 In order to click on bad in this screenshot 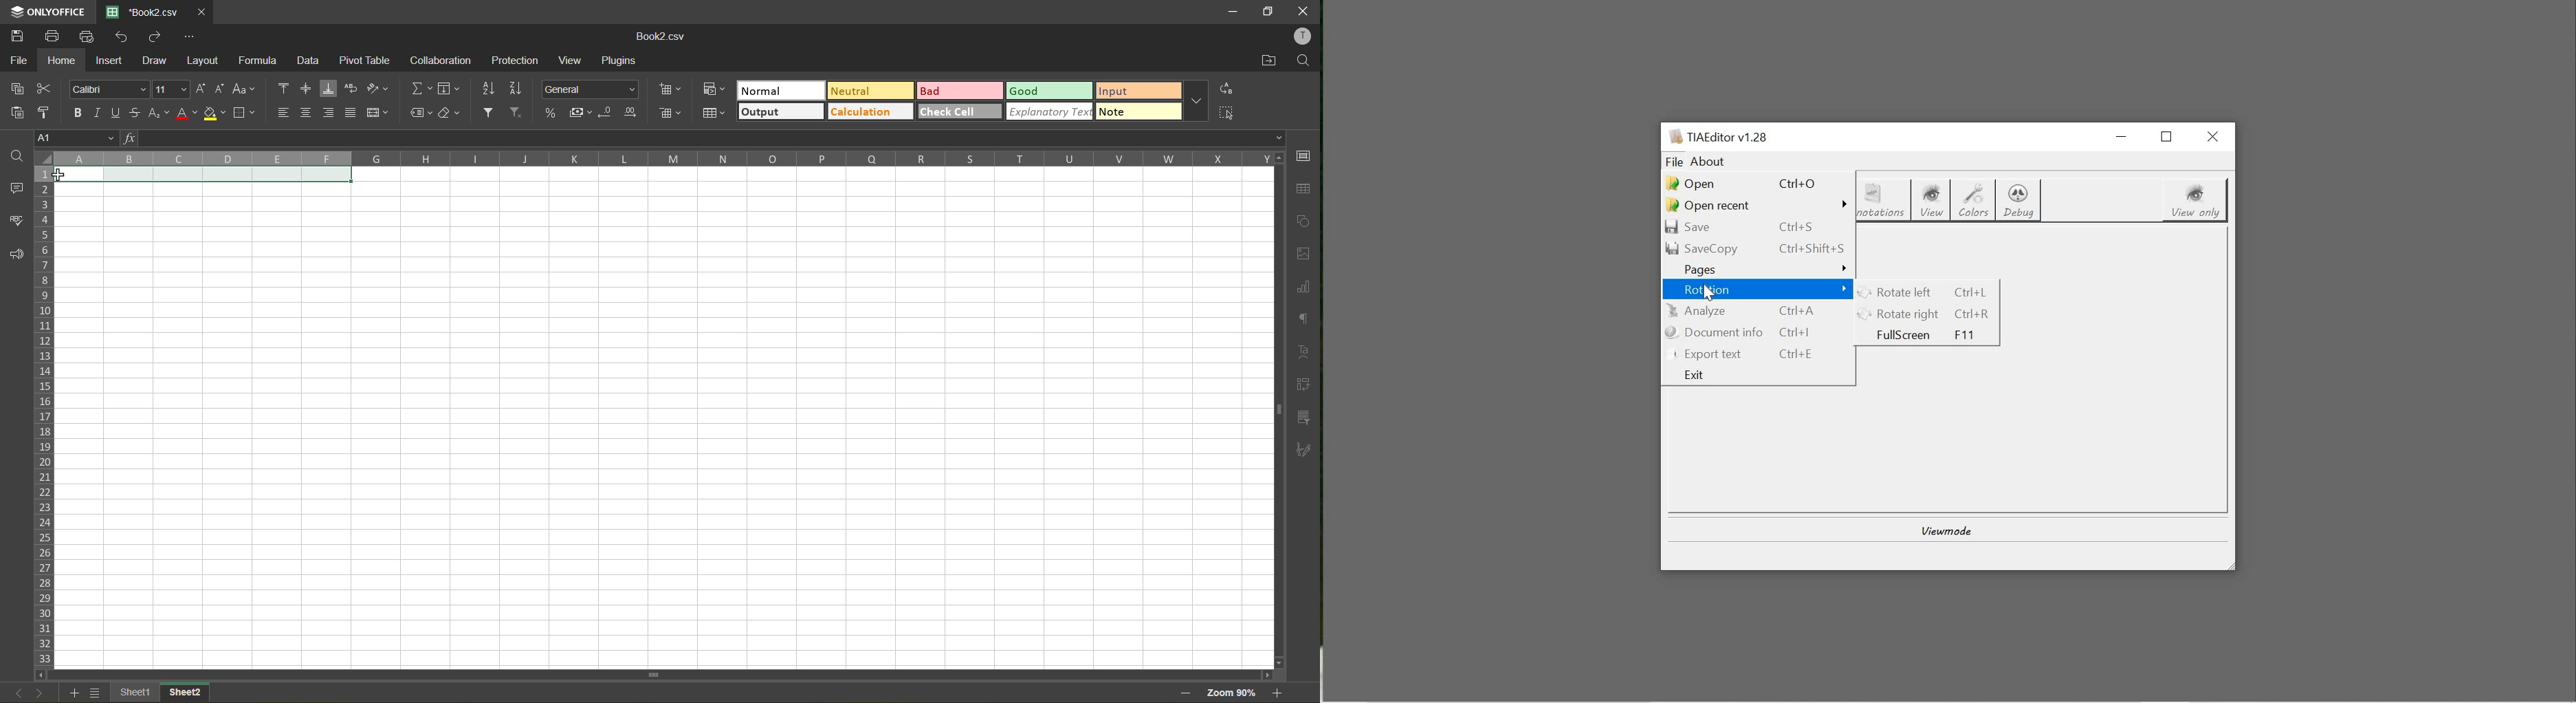, I will do `click(962, 90)`.